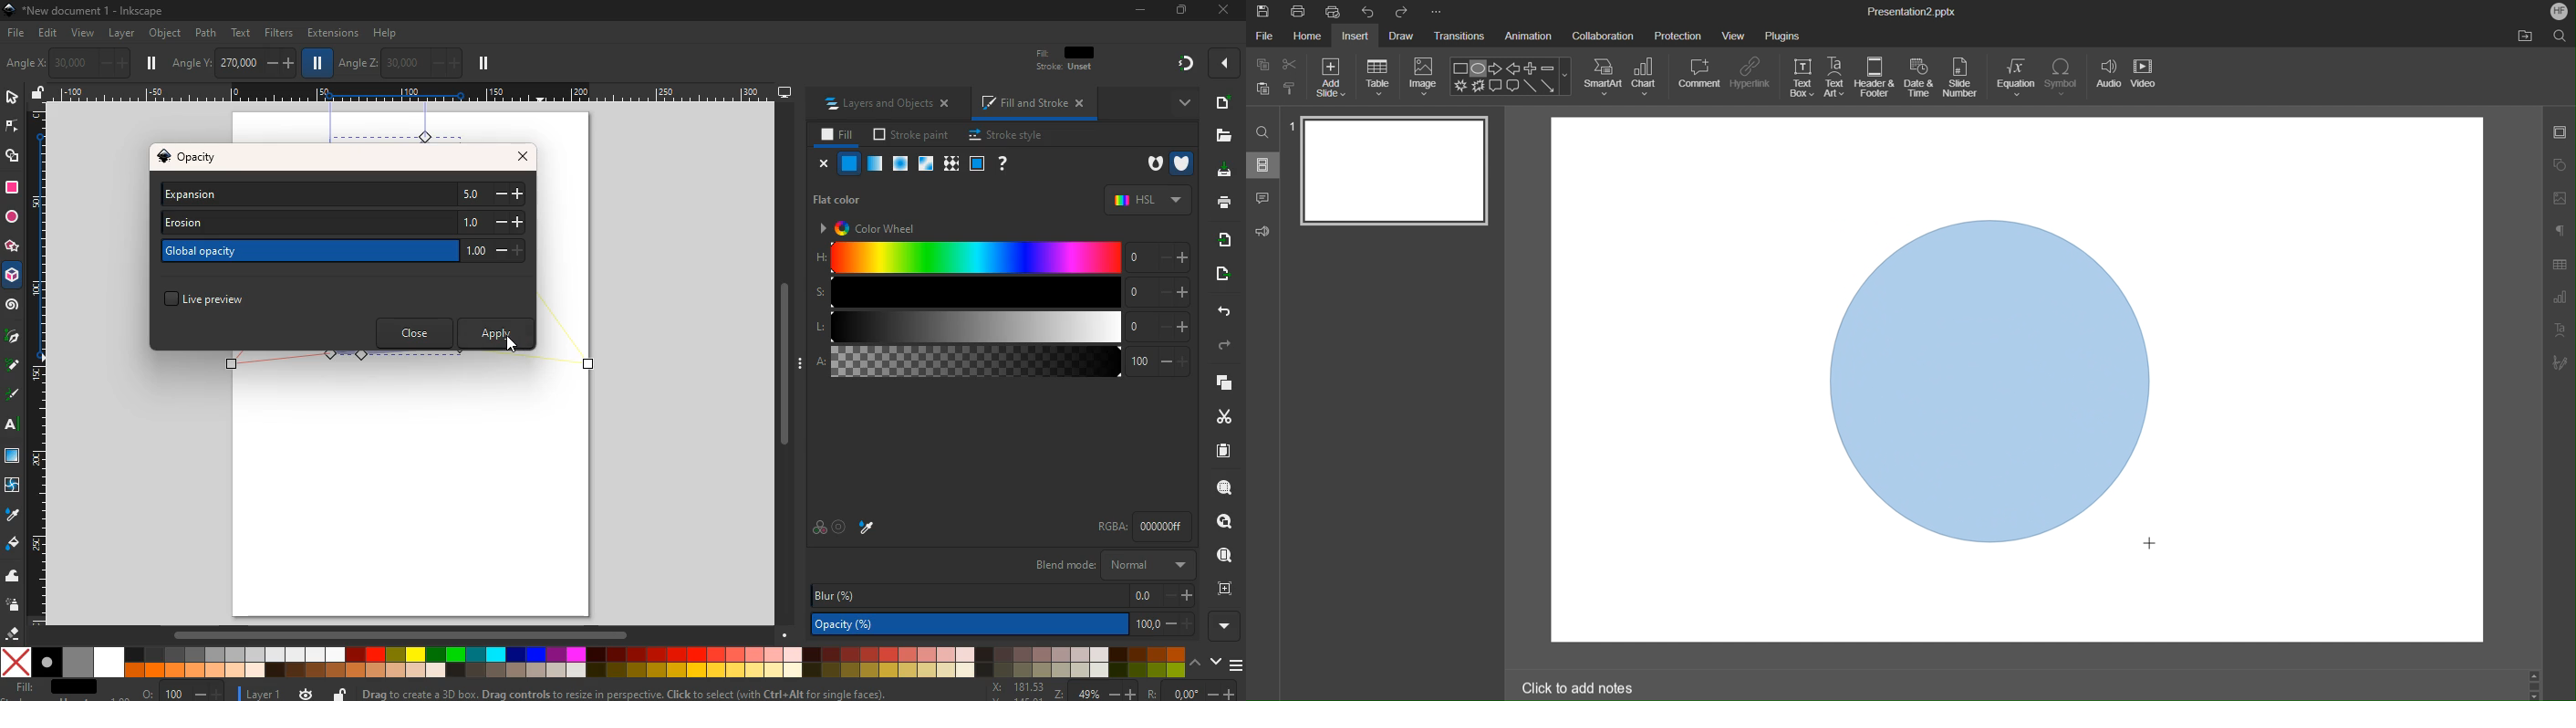 The width and height of the screenshot is (2576, 728). What do you see at coordinates (1215, 451) in the screenshot?
I see `paper` at bounding box center [1215, 451].